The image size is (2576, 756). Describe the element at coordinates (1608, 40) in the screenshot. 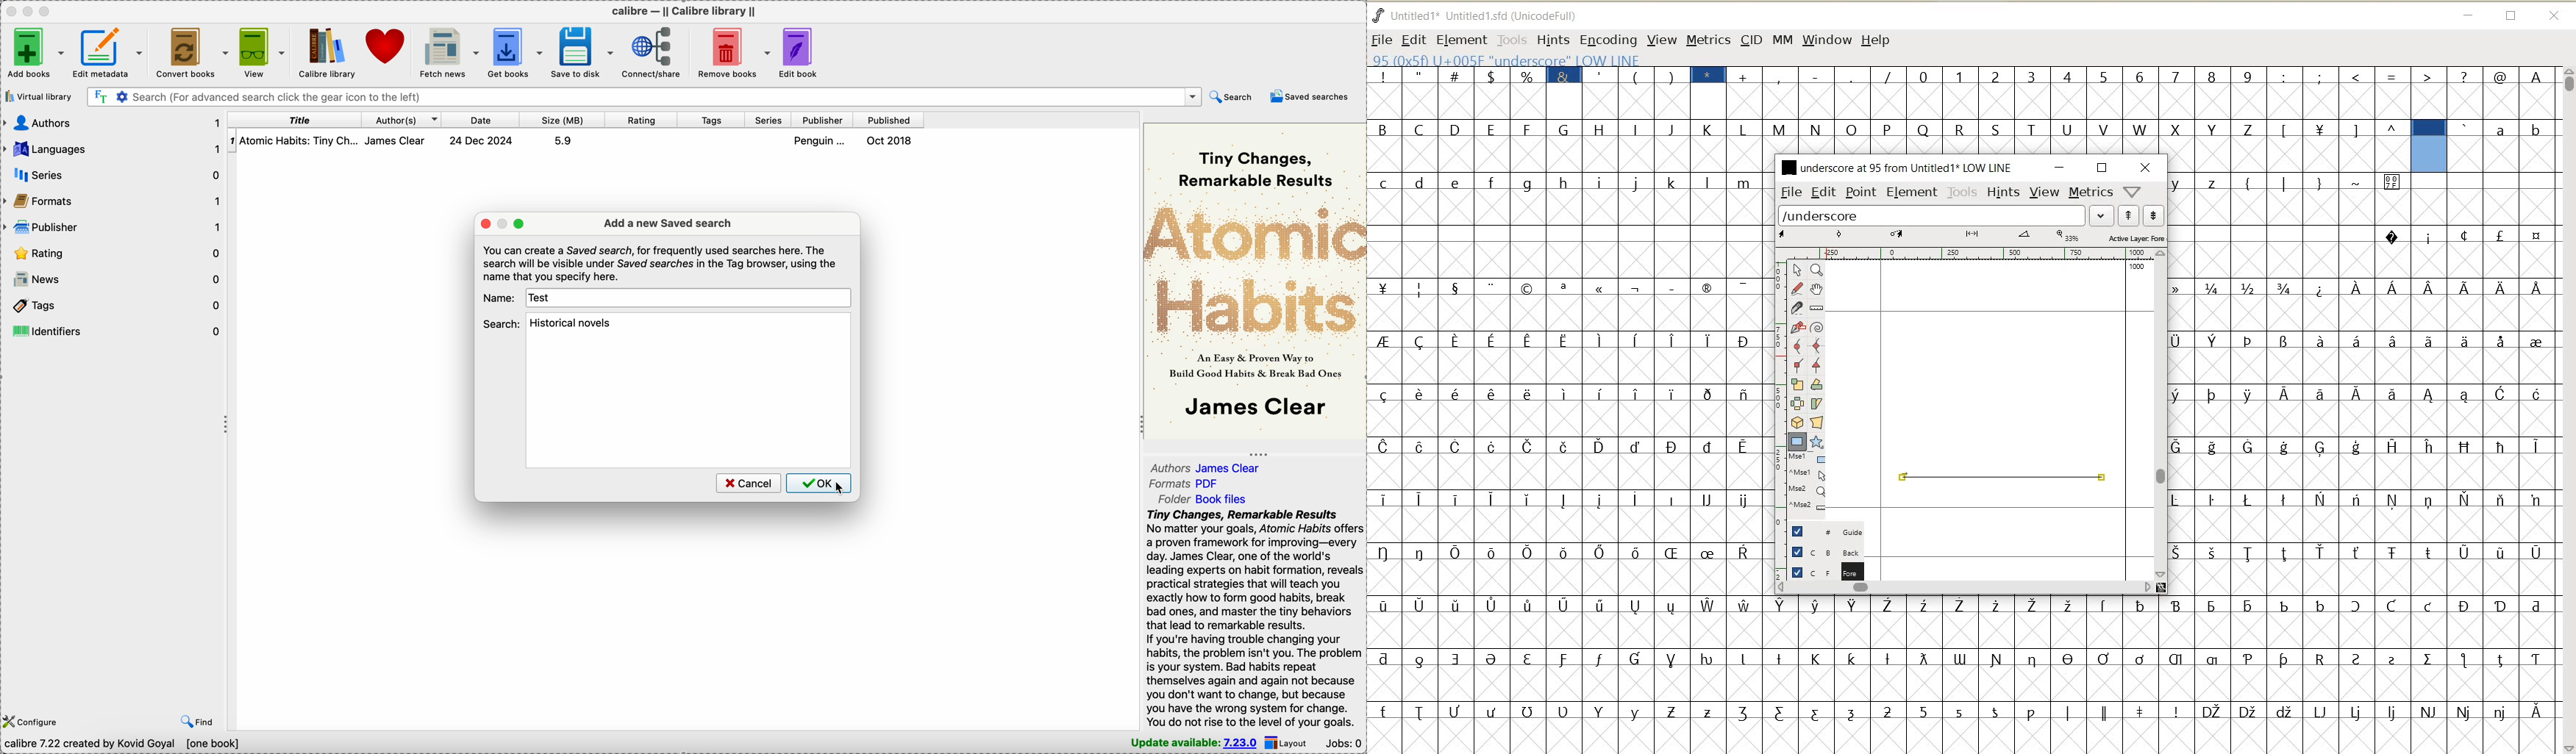

I see `ENCODING` at that location.